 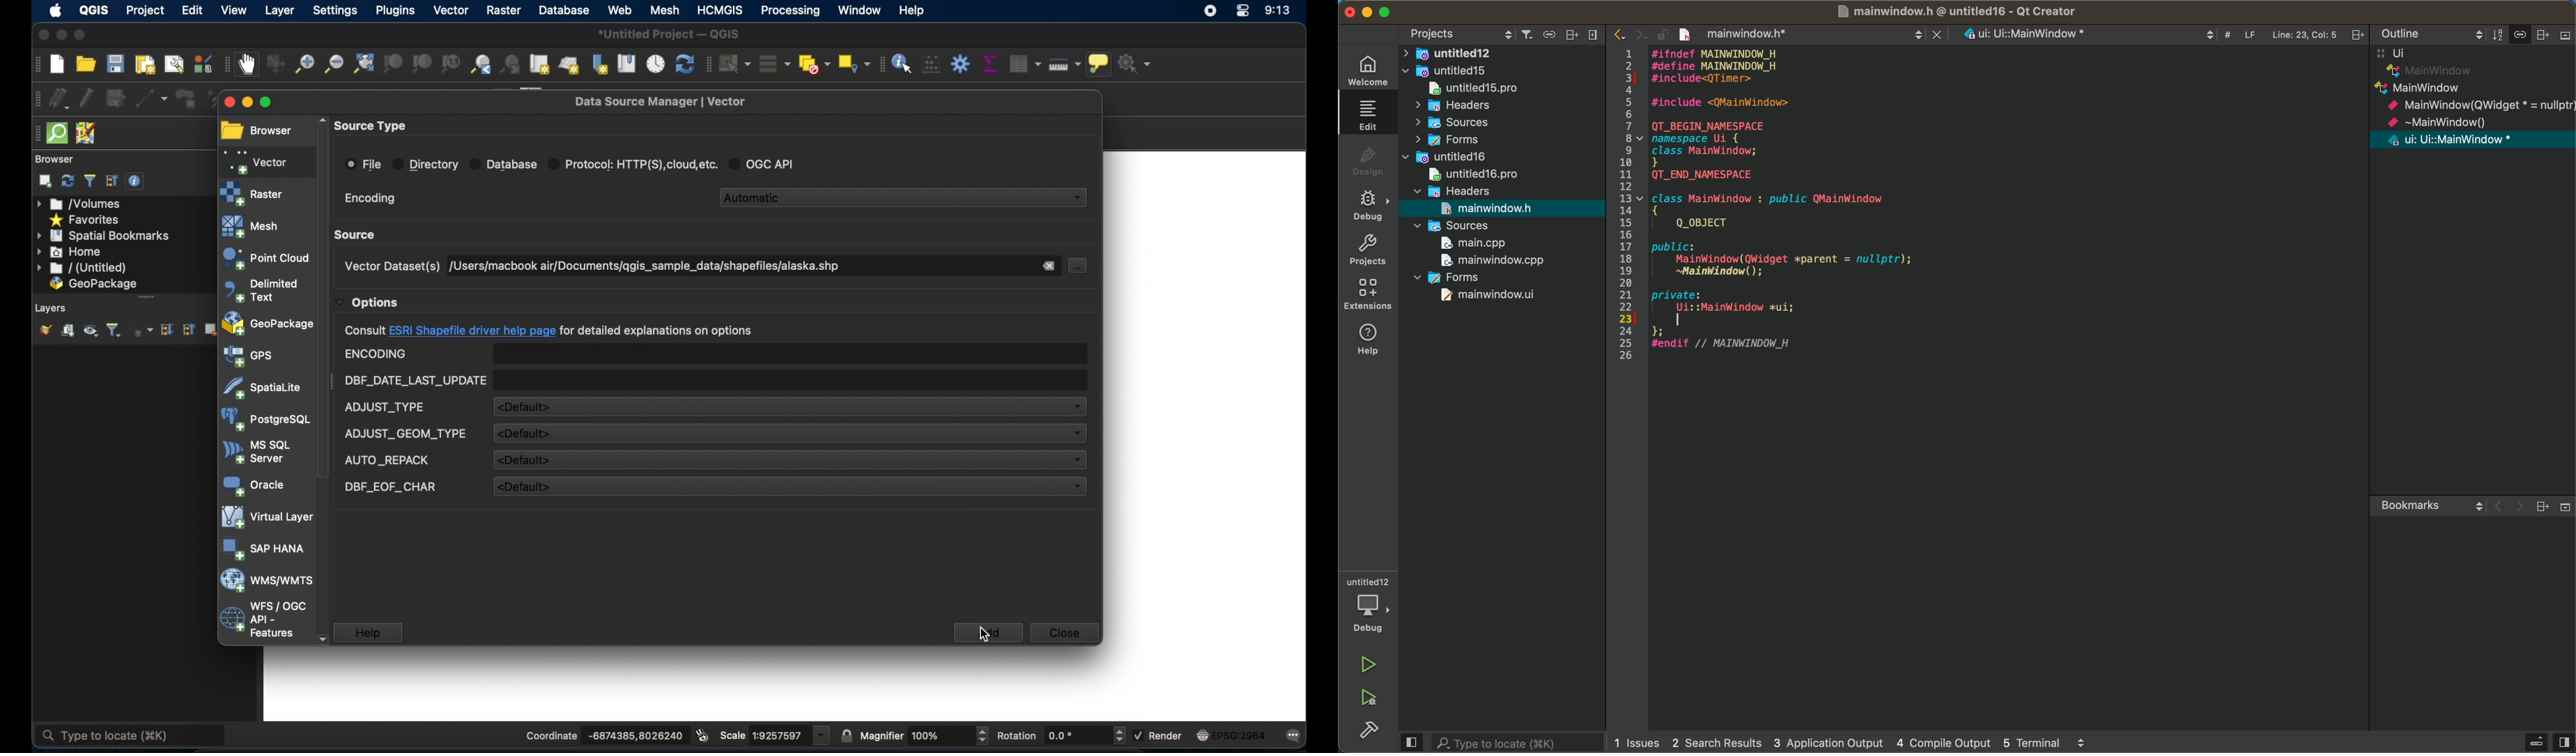 What do you see at coordinates (219, 99) in the screenshot?
I see `vertex tool` at bounding box center [219, 99].